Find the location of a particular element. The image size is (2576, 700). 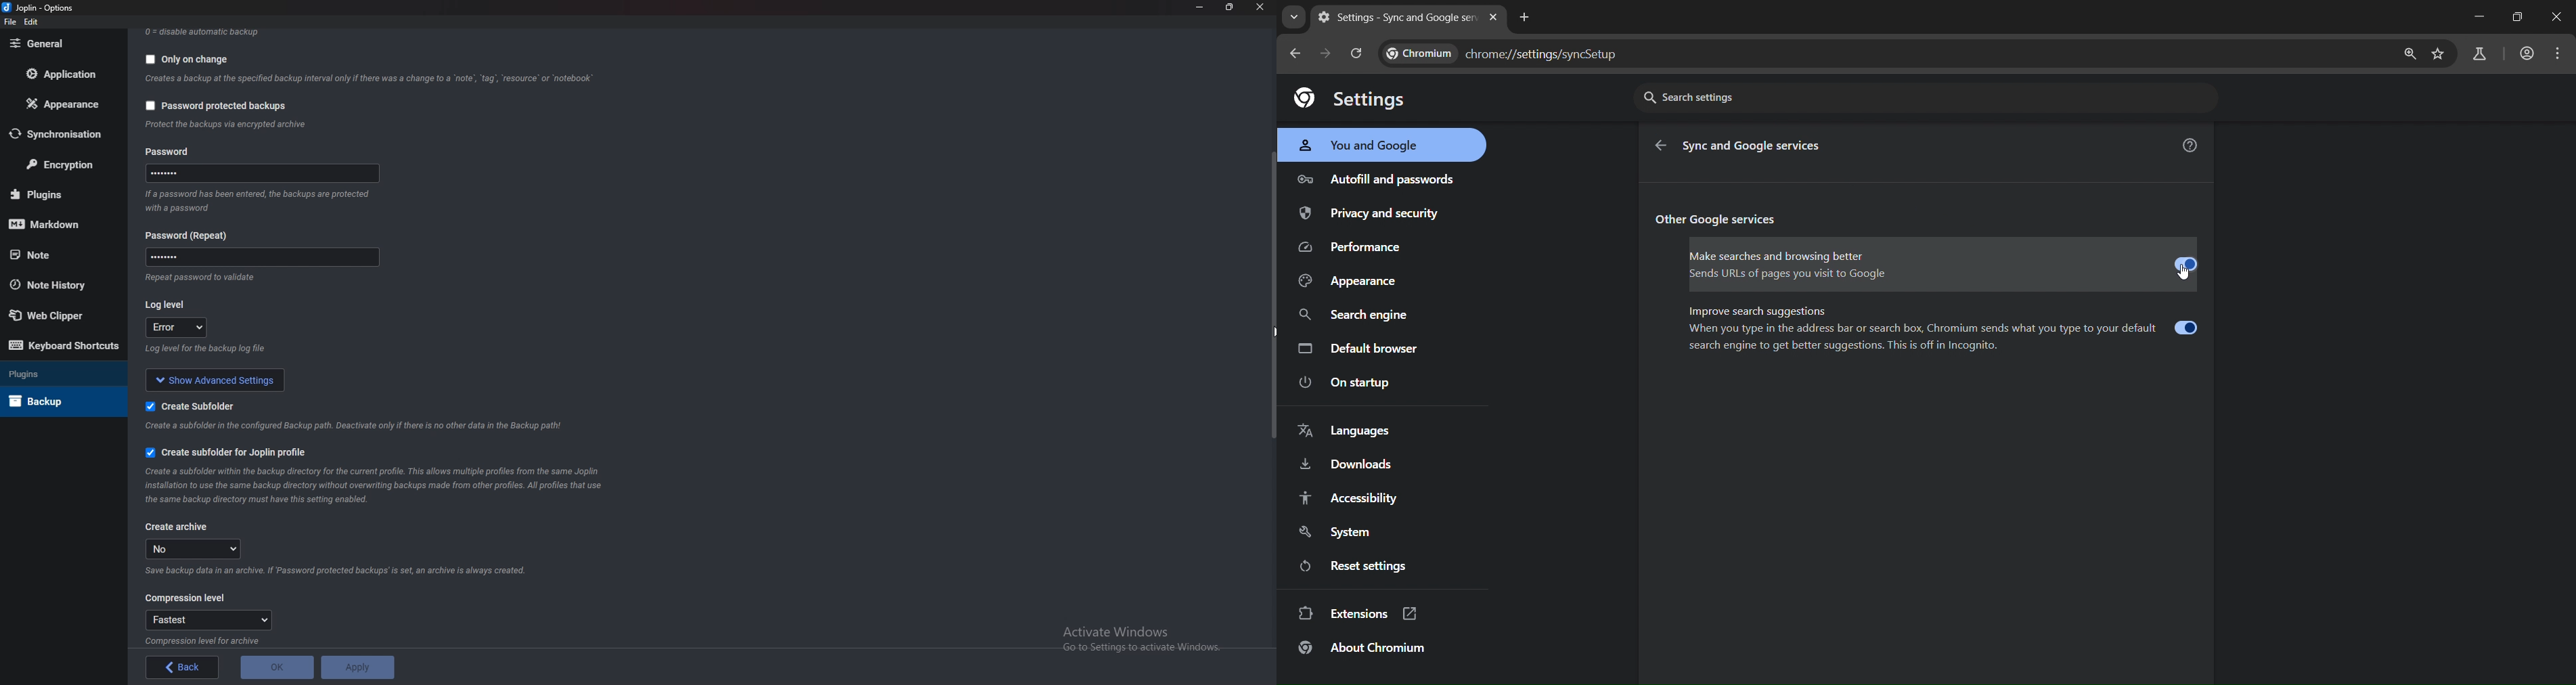

Note history is located at coordinates (54, 284).